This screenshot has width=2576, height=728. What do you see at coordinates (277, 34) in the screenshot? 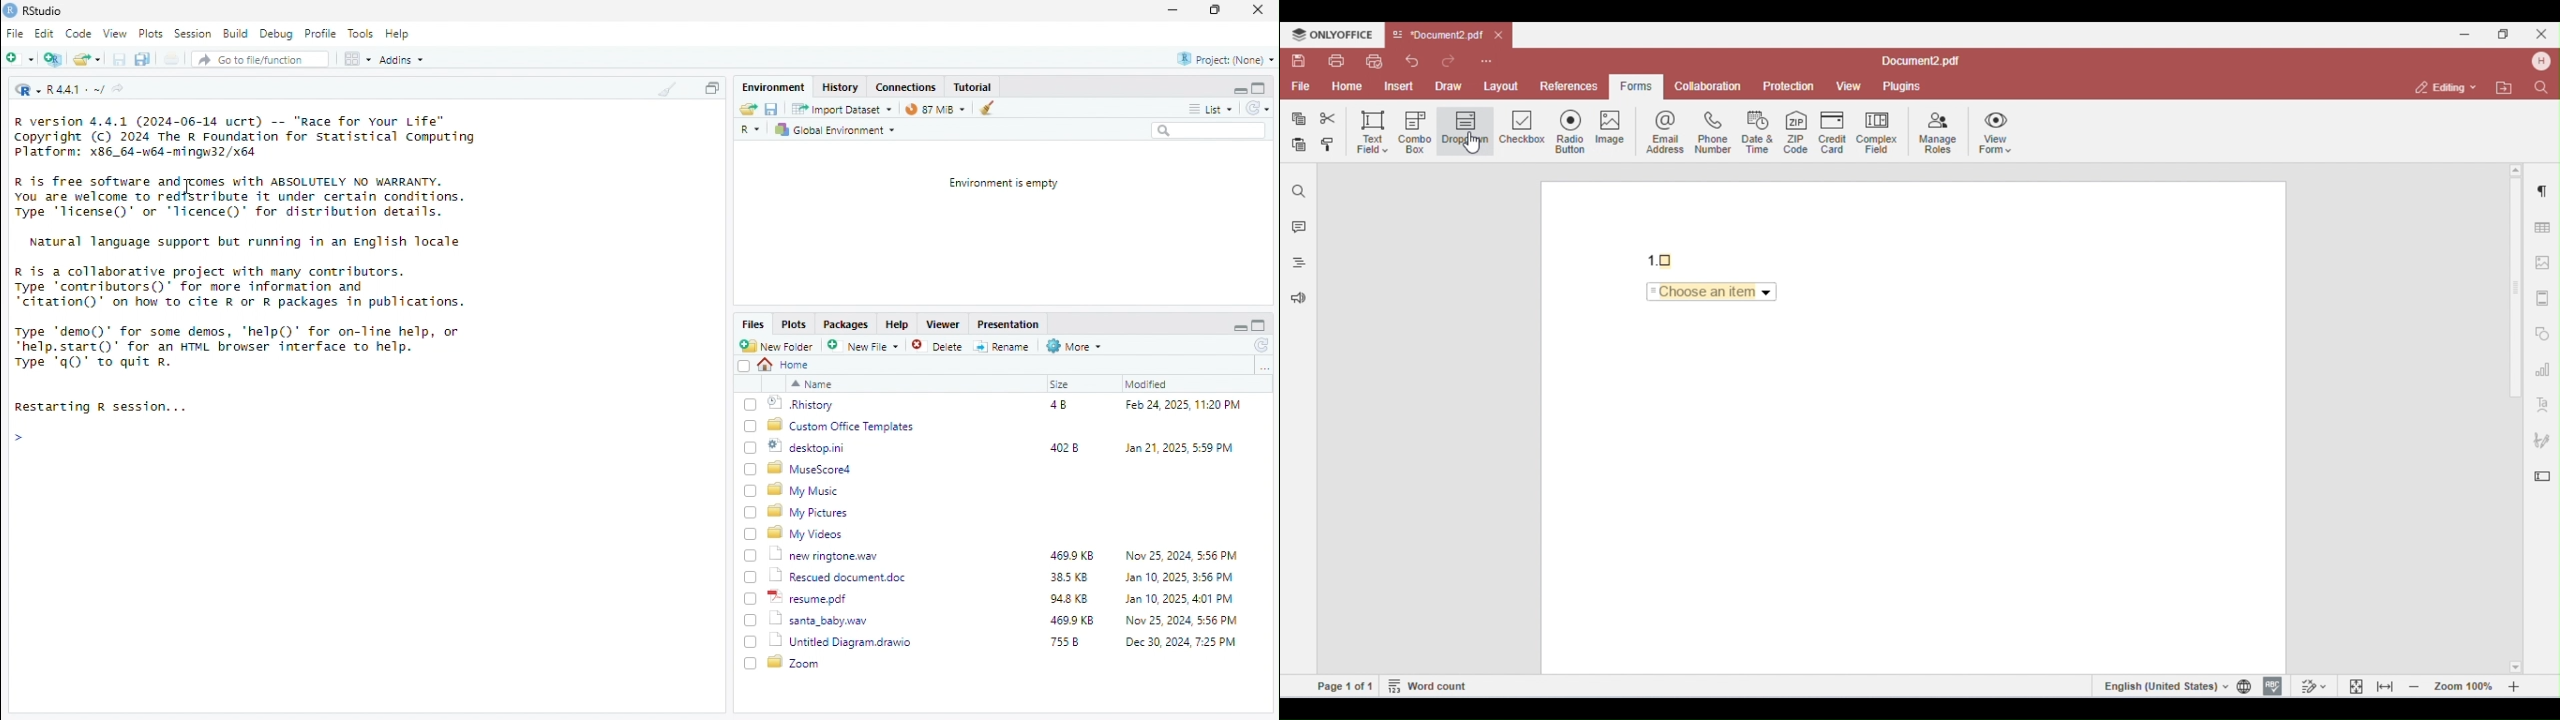
I see `Debug` at bounding box center [277, 34].